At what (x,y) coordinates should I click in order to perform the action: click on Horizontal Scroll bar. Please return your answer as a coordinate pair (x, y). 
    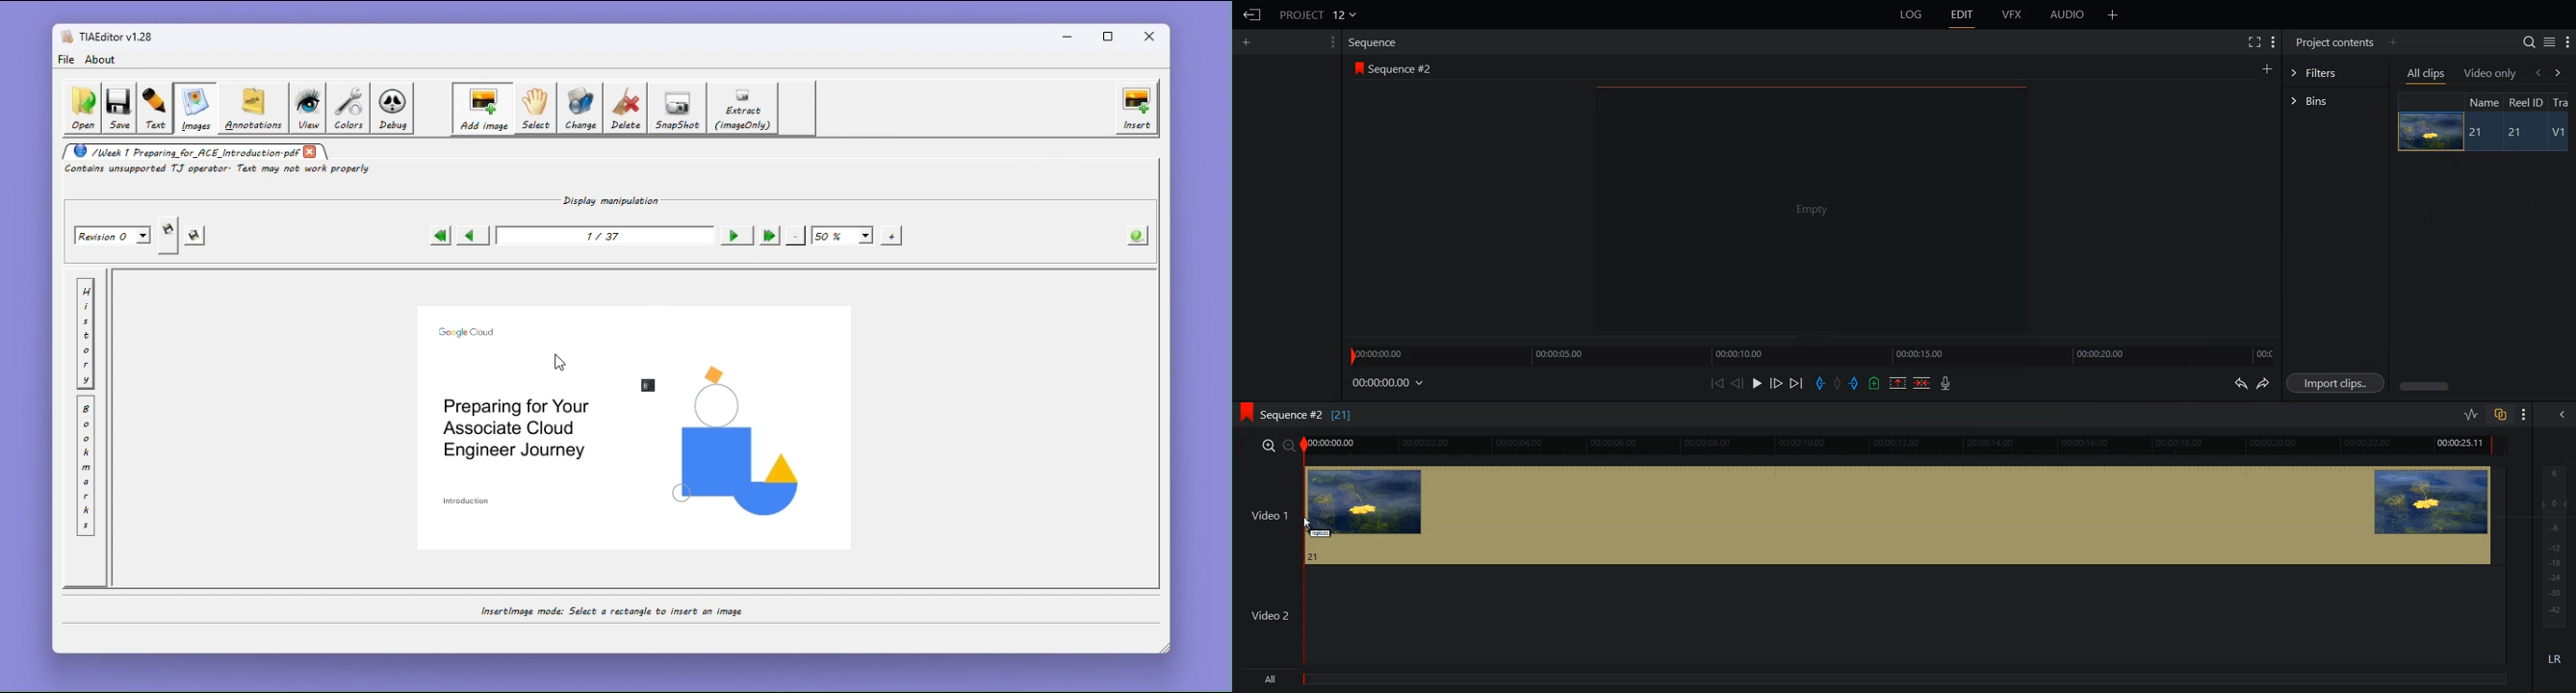
    Looking at the image, I should click on (2485, 386).